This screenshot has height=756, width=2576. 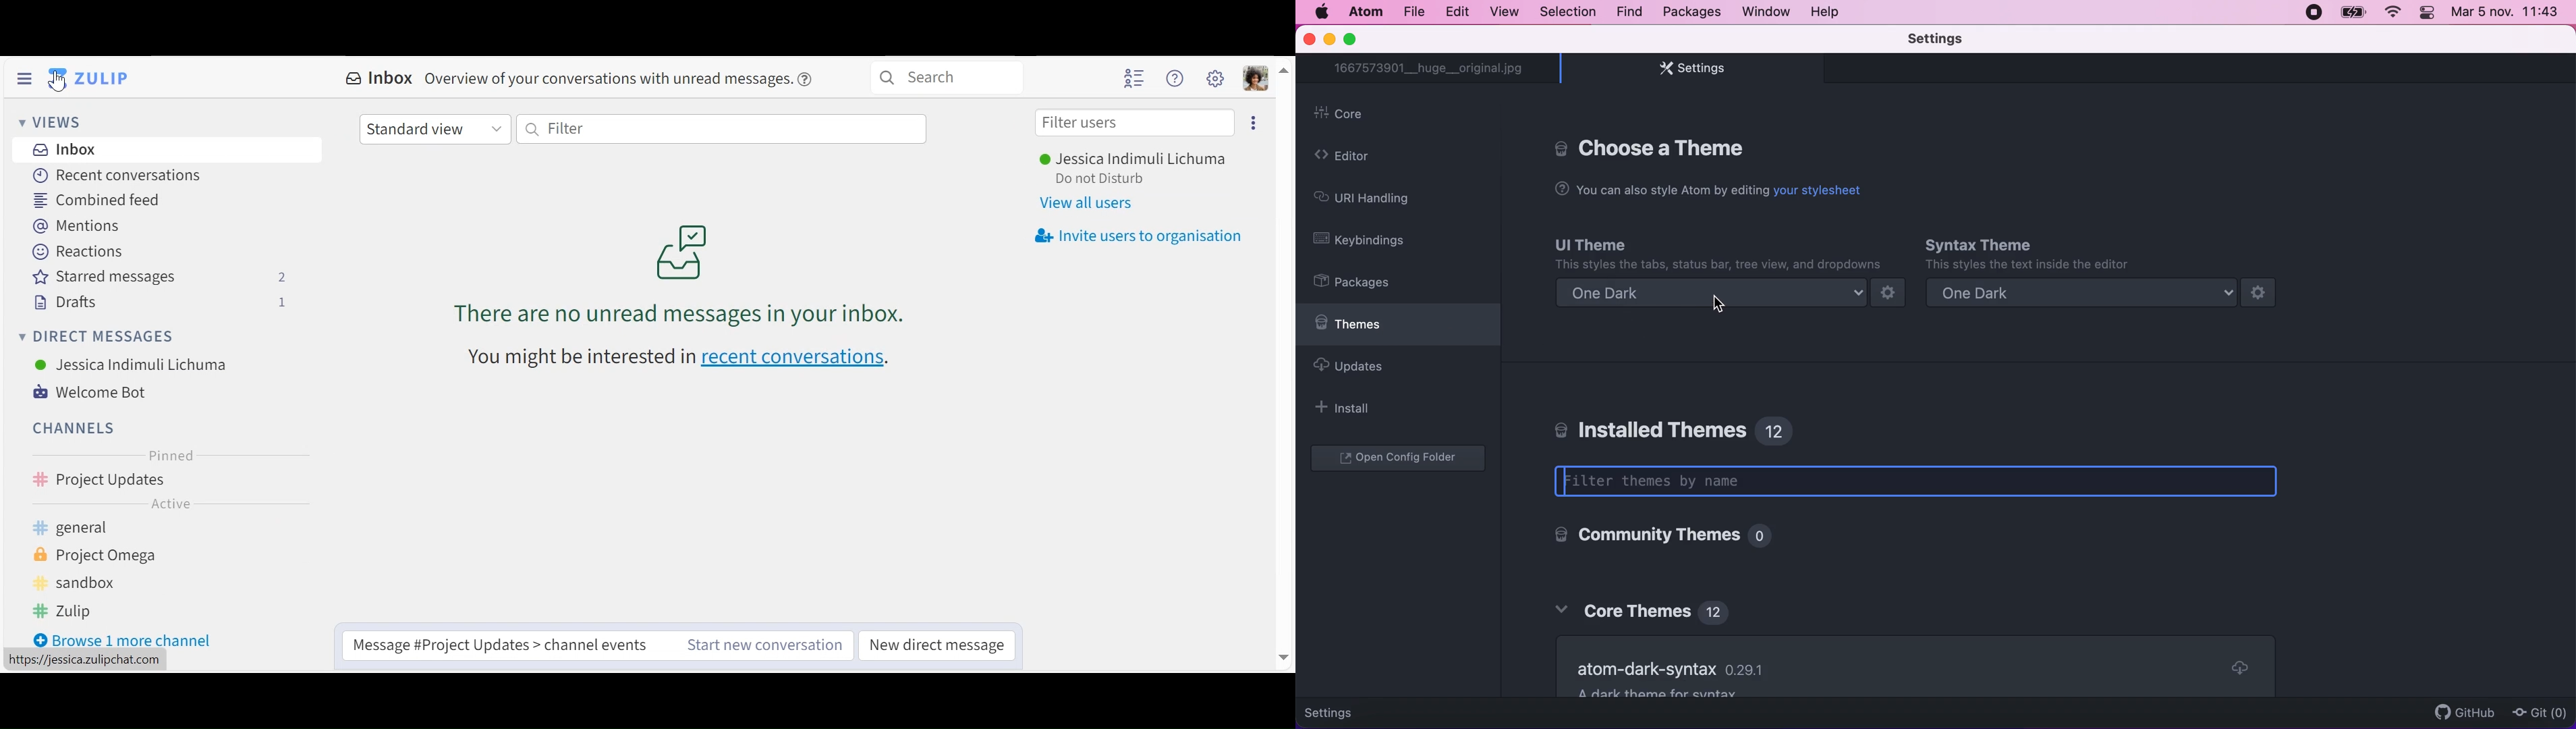 I want to click on themes, so click(x=1399, y=328).